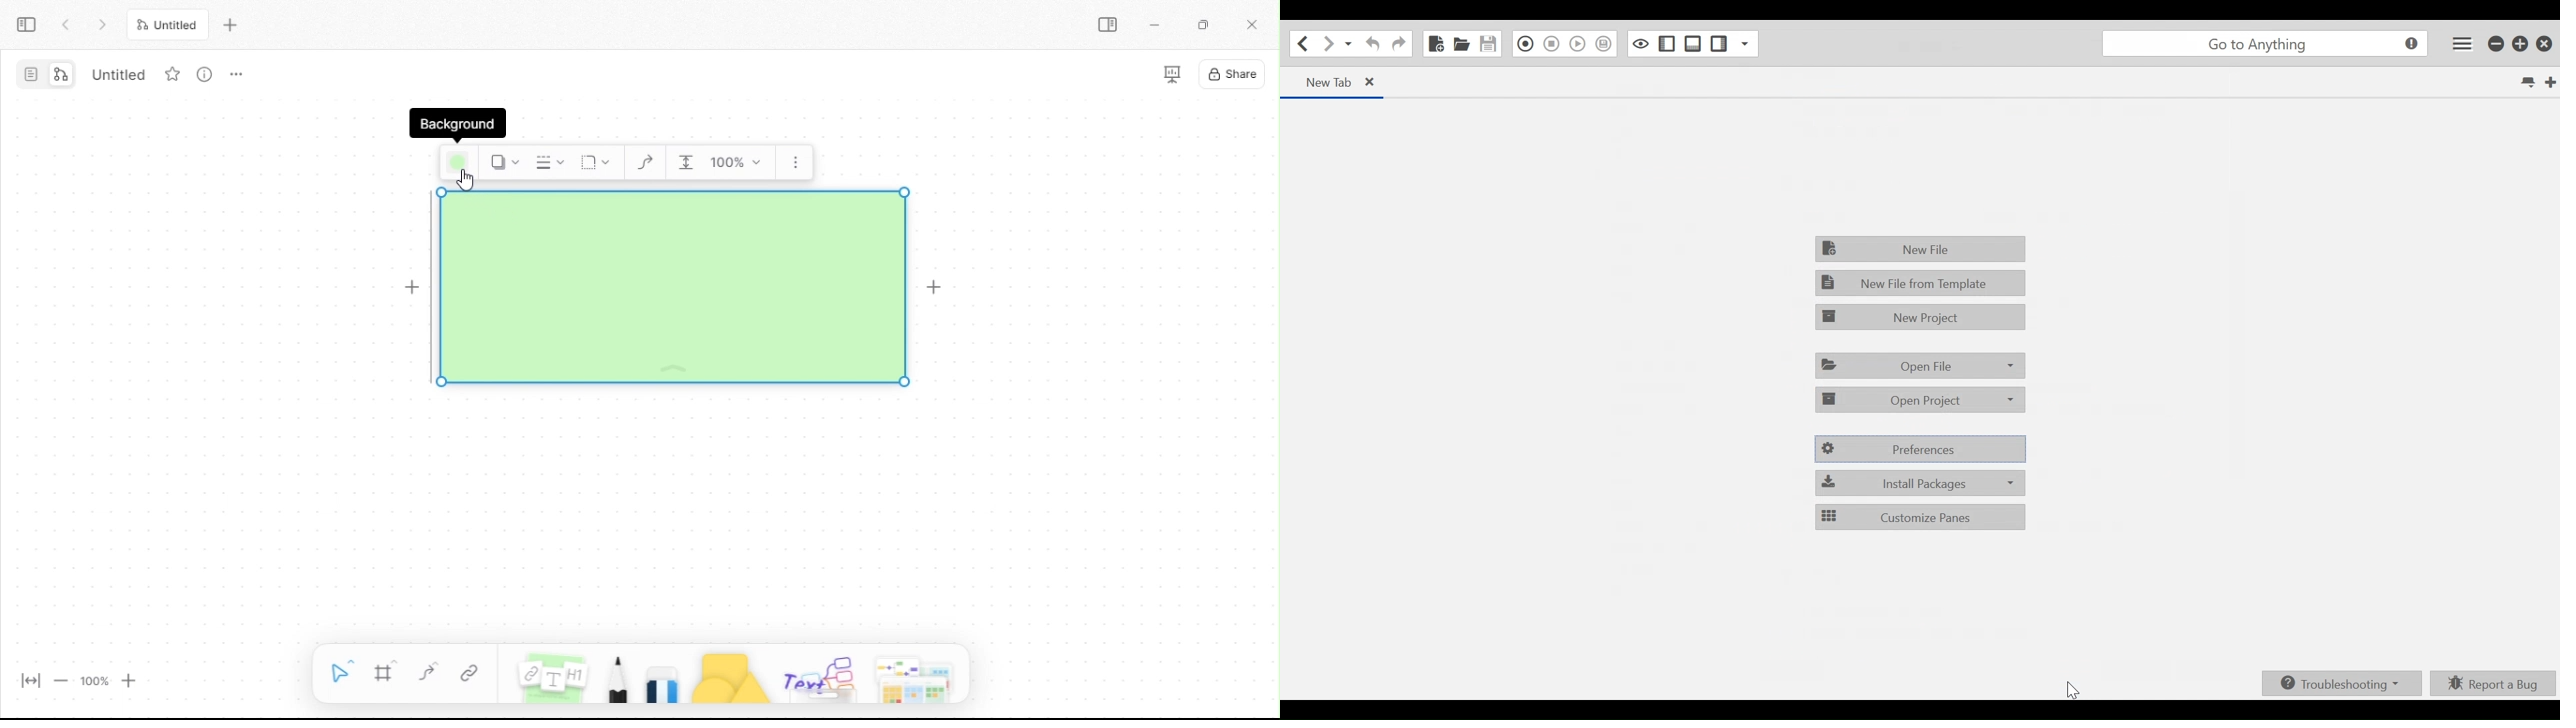 This screenshot has width=2576, height=728. Describe the element at coordinates (1158, 25) in the screenshot. I see `miinimize` at that location.